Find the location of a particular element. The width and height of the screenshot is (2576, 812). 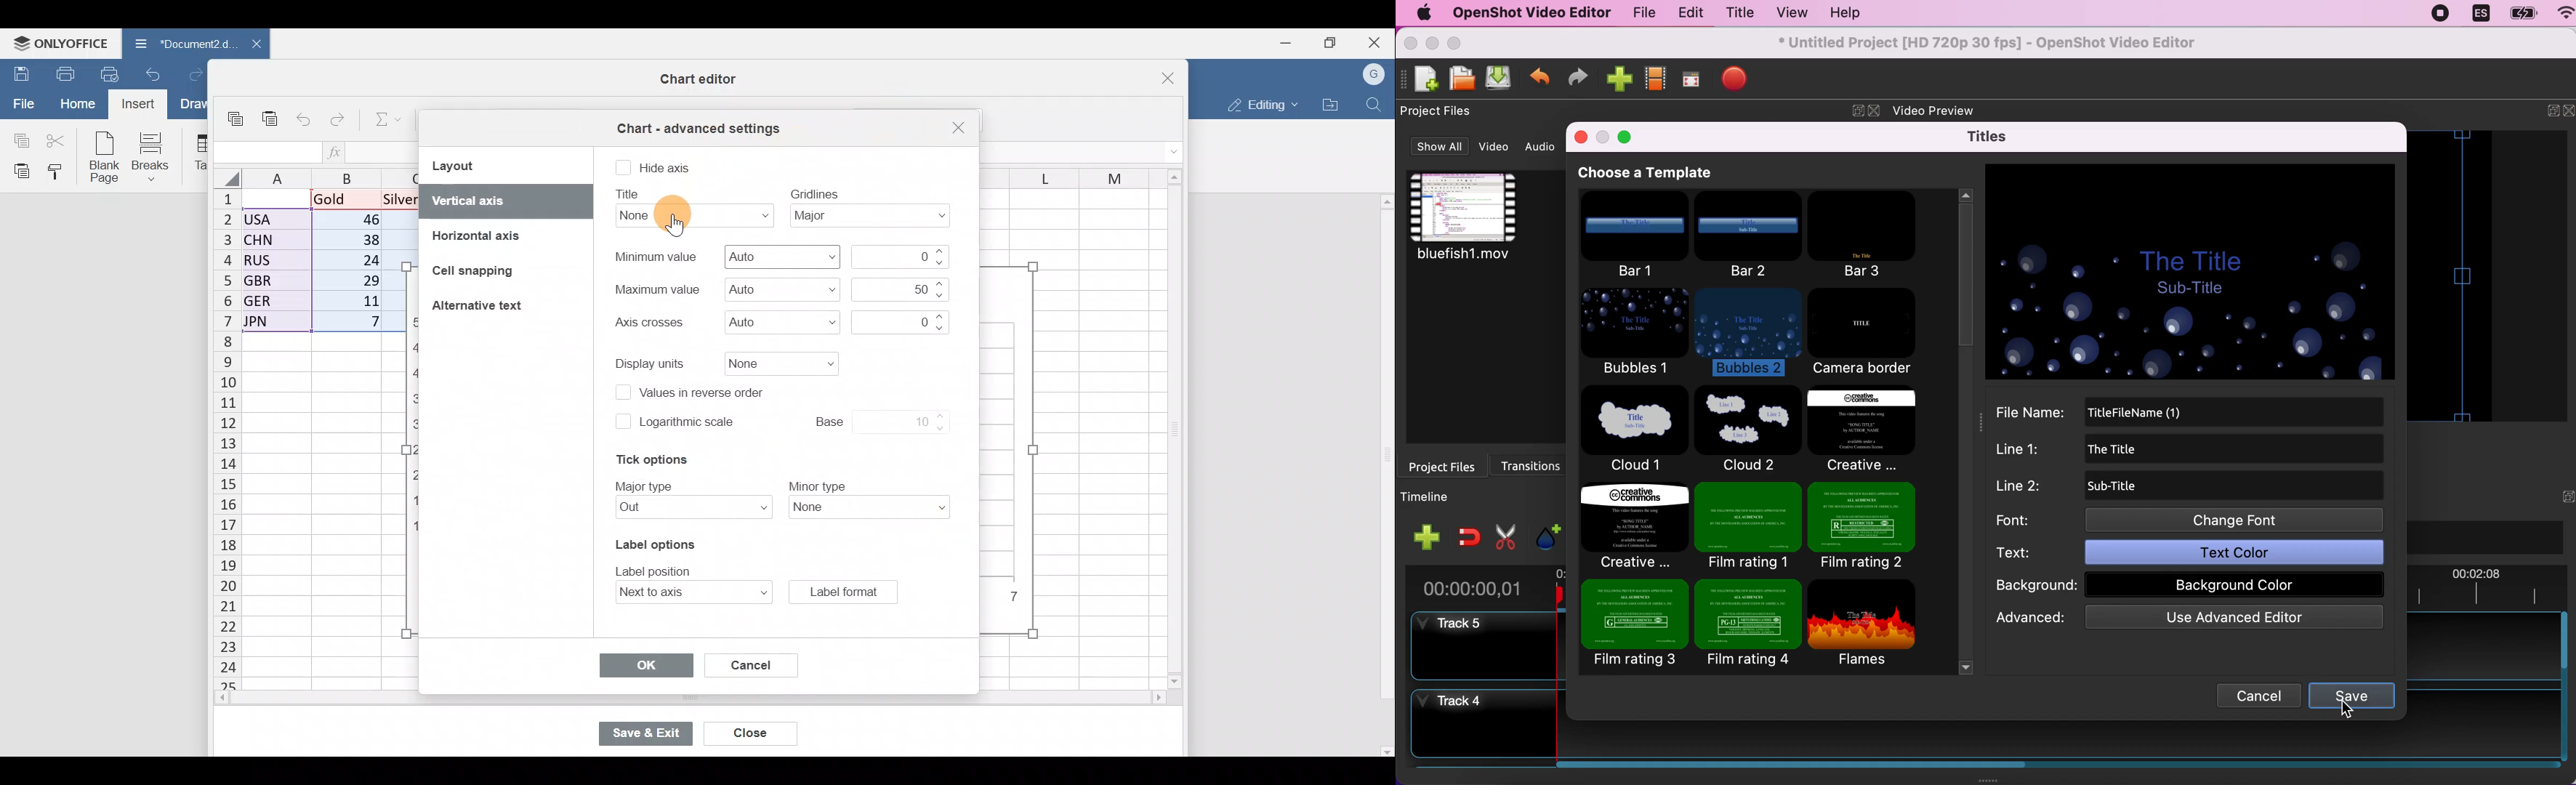

checkbox is located at coordinates (623, 169).